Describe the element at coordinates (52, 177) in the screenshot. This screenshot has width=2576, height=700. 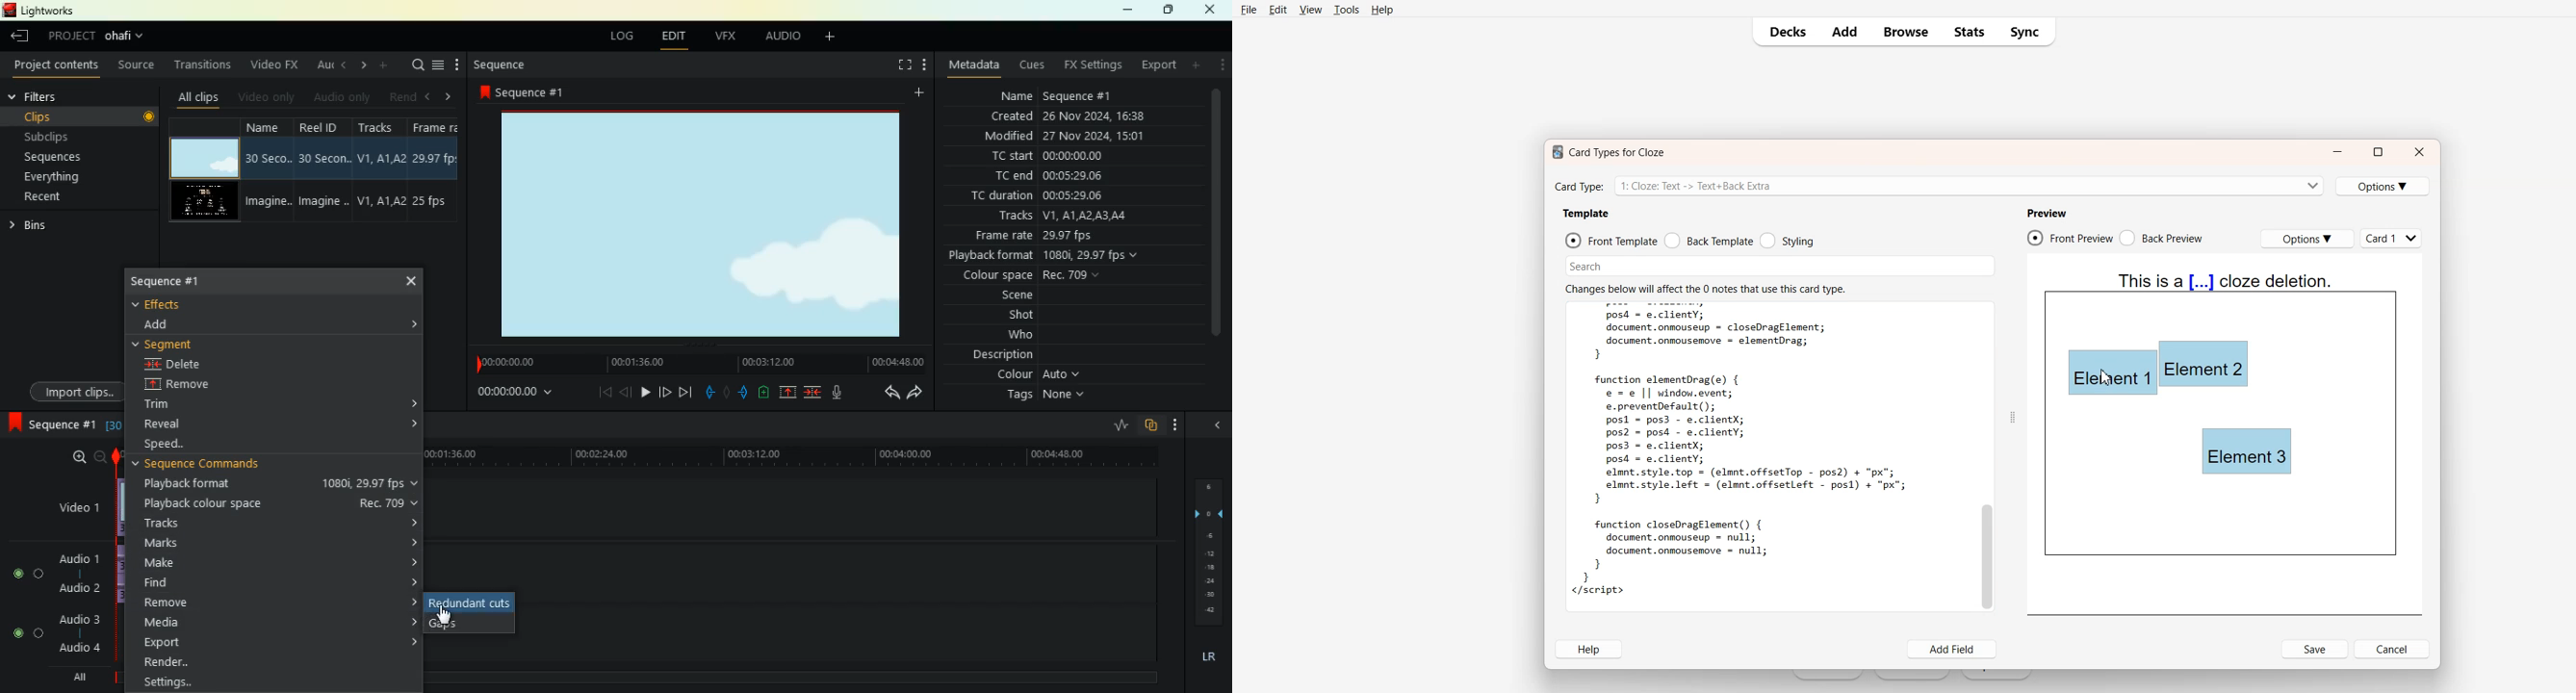
I see `everything` at that location.